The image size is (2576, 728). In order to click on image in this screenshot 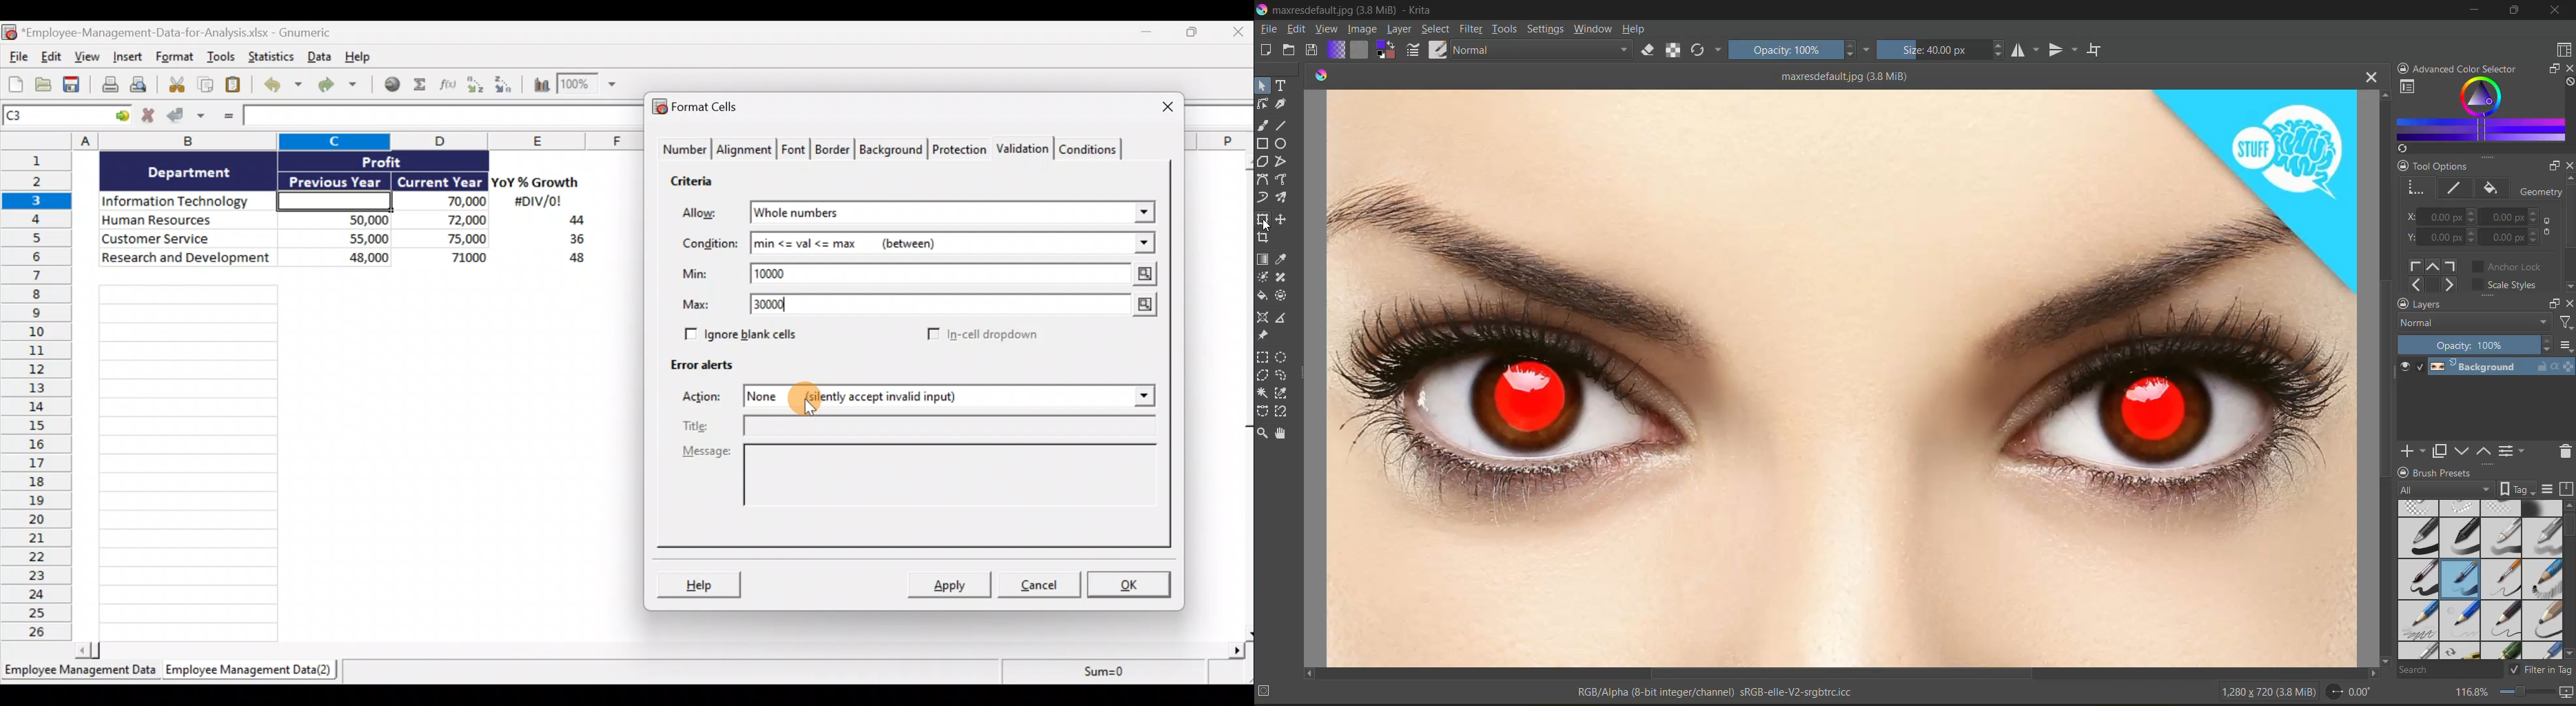, I will do `click(1362, 30)`.